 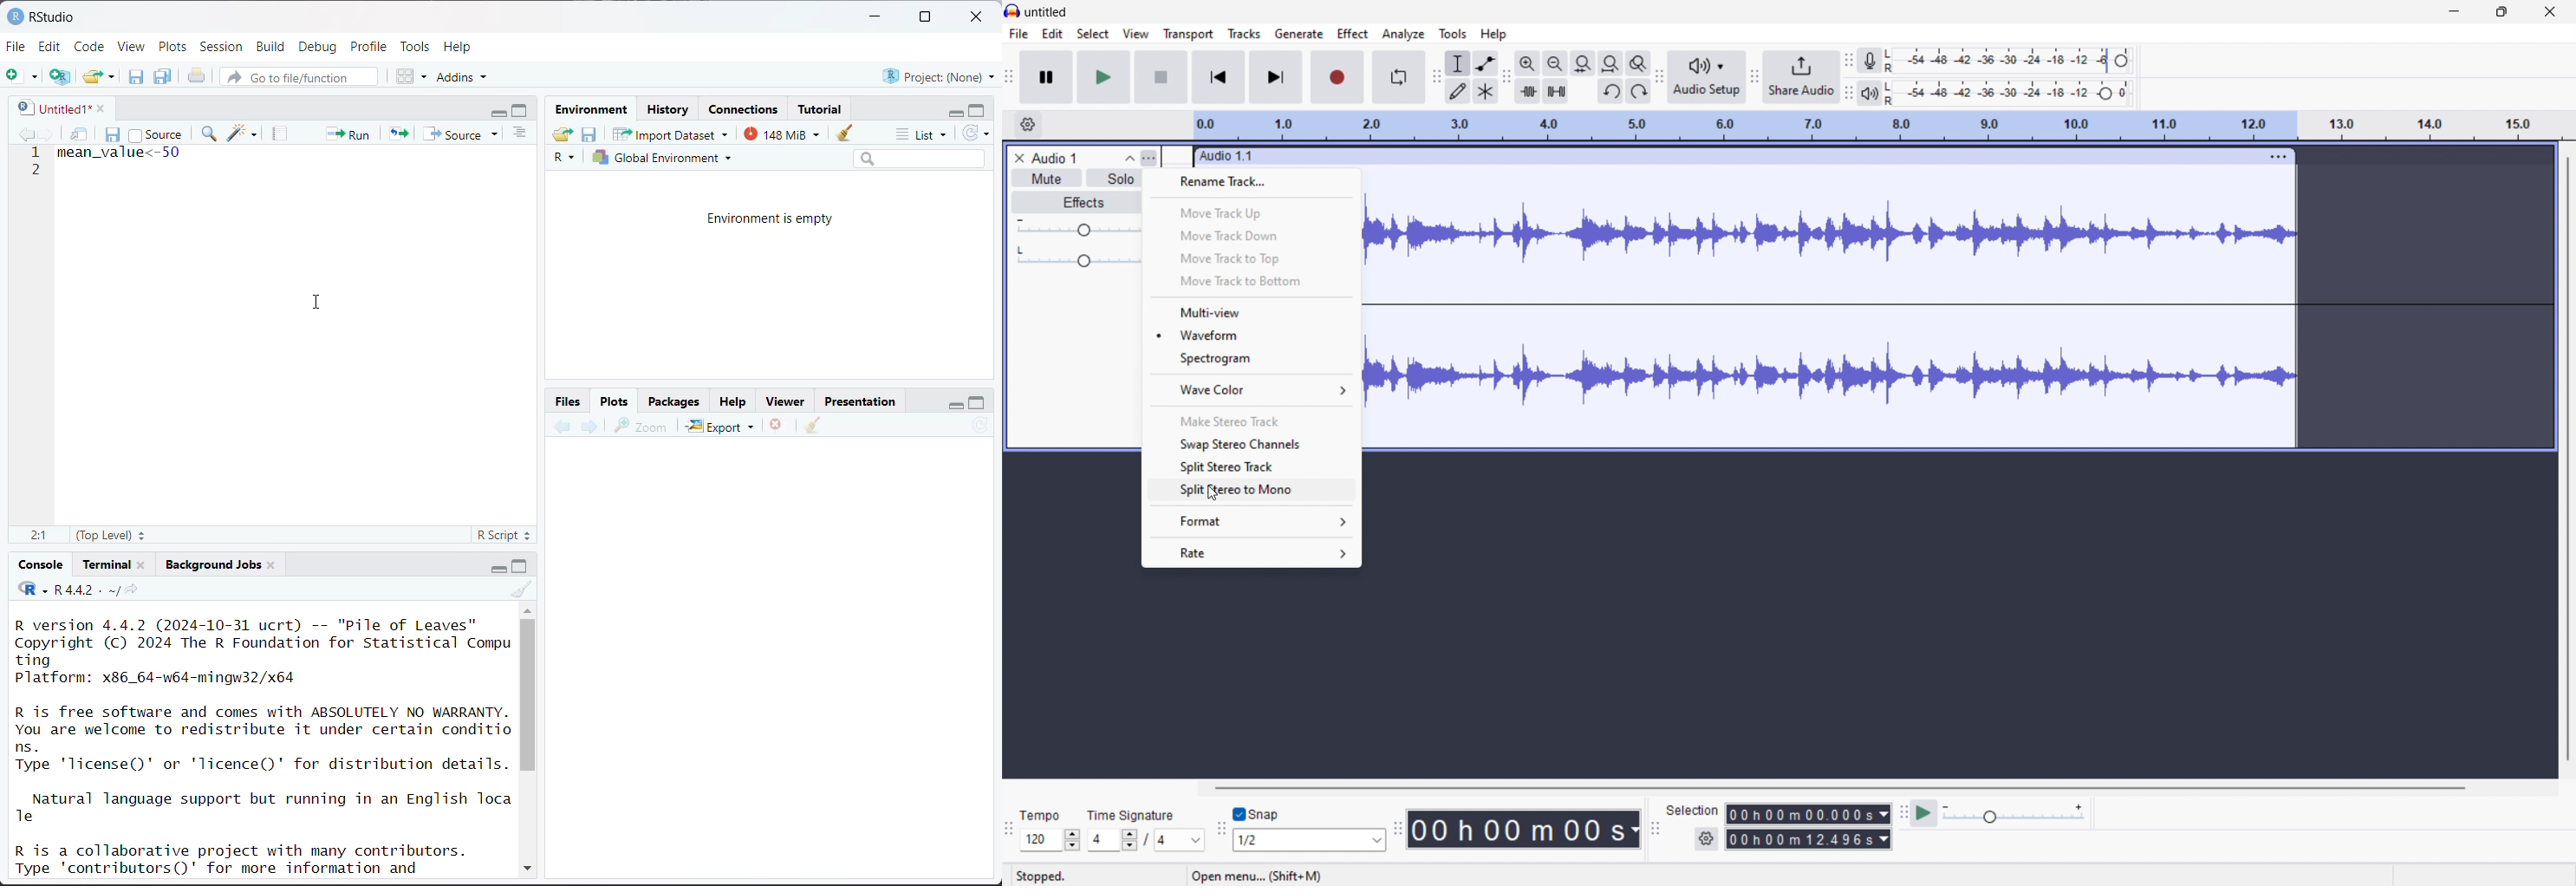 What do you see at coordinates (1010, 80) in the screenshot?
I see `transport toolbar` at bounding box center [1010, 80].